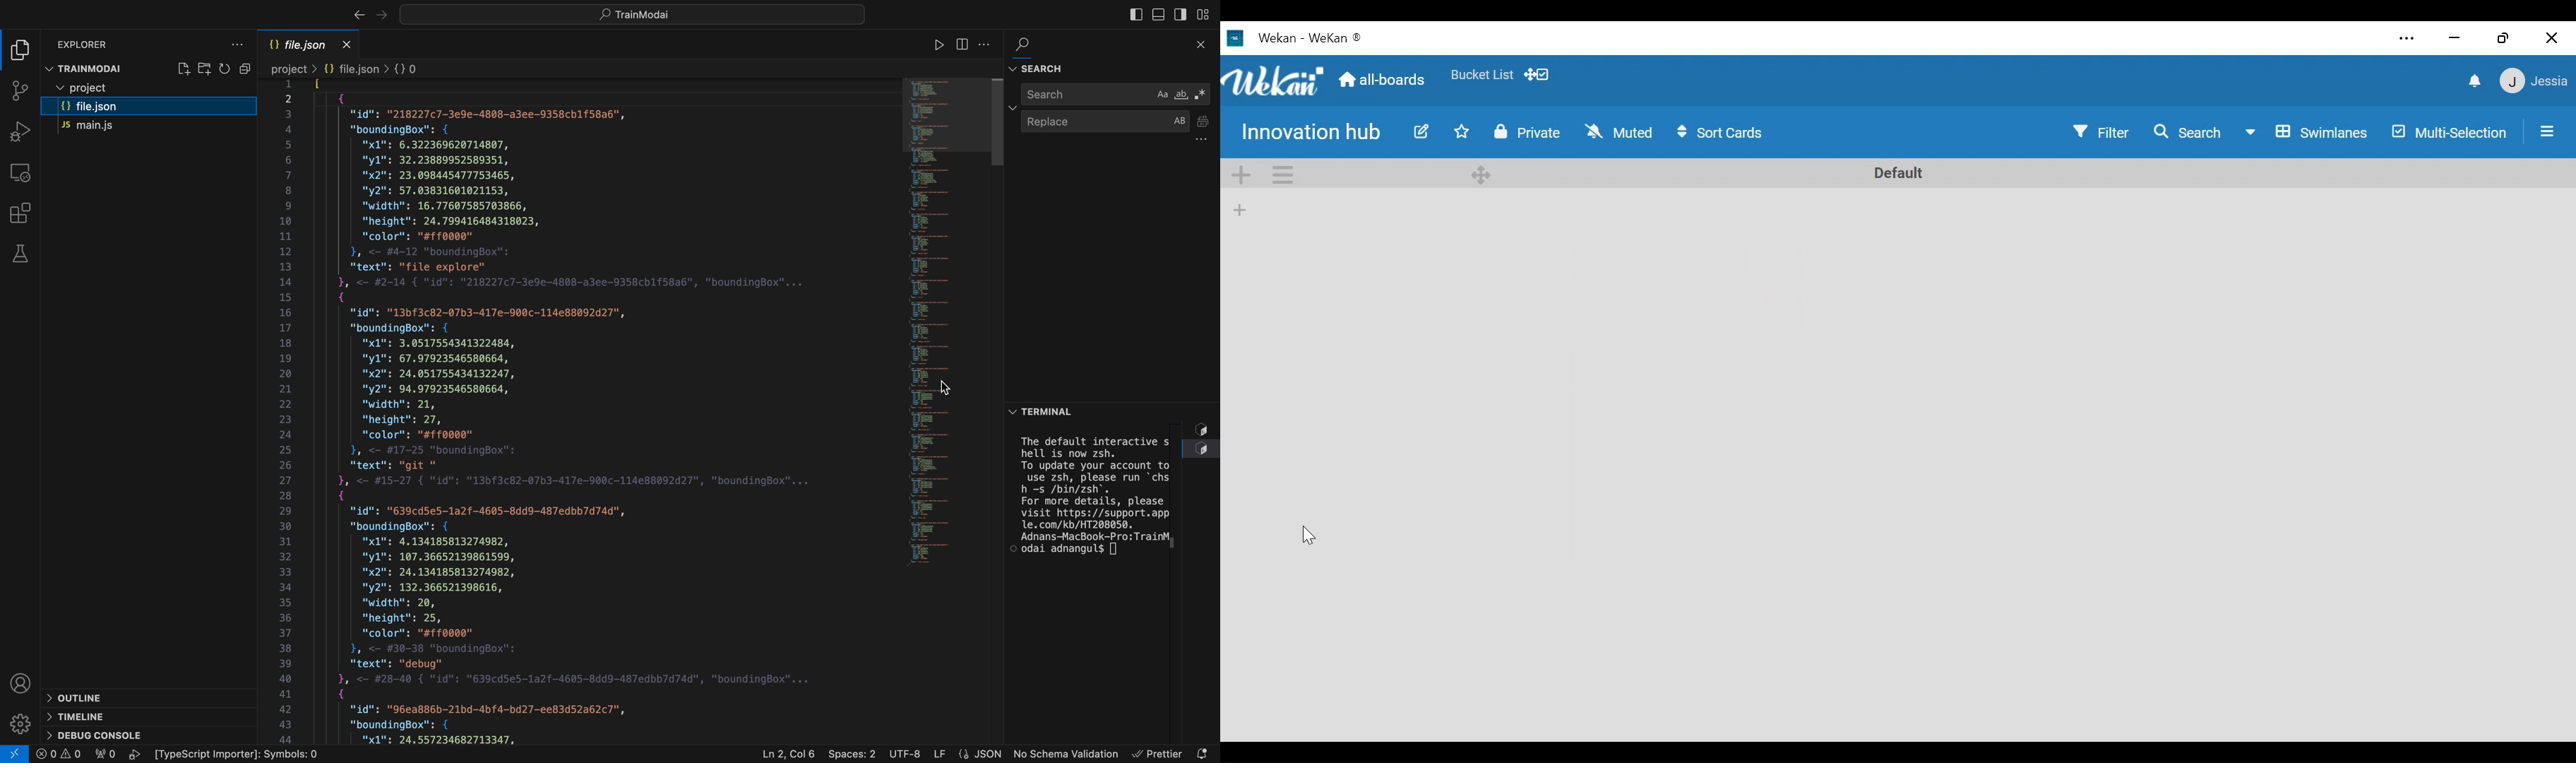 This screenshot has width=2576, height=784. What do you see at coordinates (1119, 128) in the screenshot?
I see `replace` at bounding box center [1119, 128].